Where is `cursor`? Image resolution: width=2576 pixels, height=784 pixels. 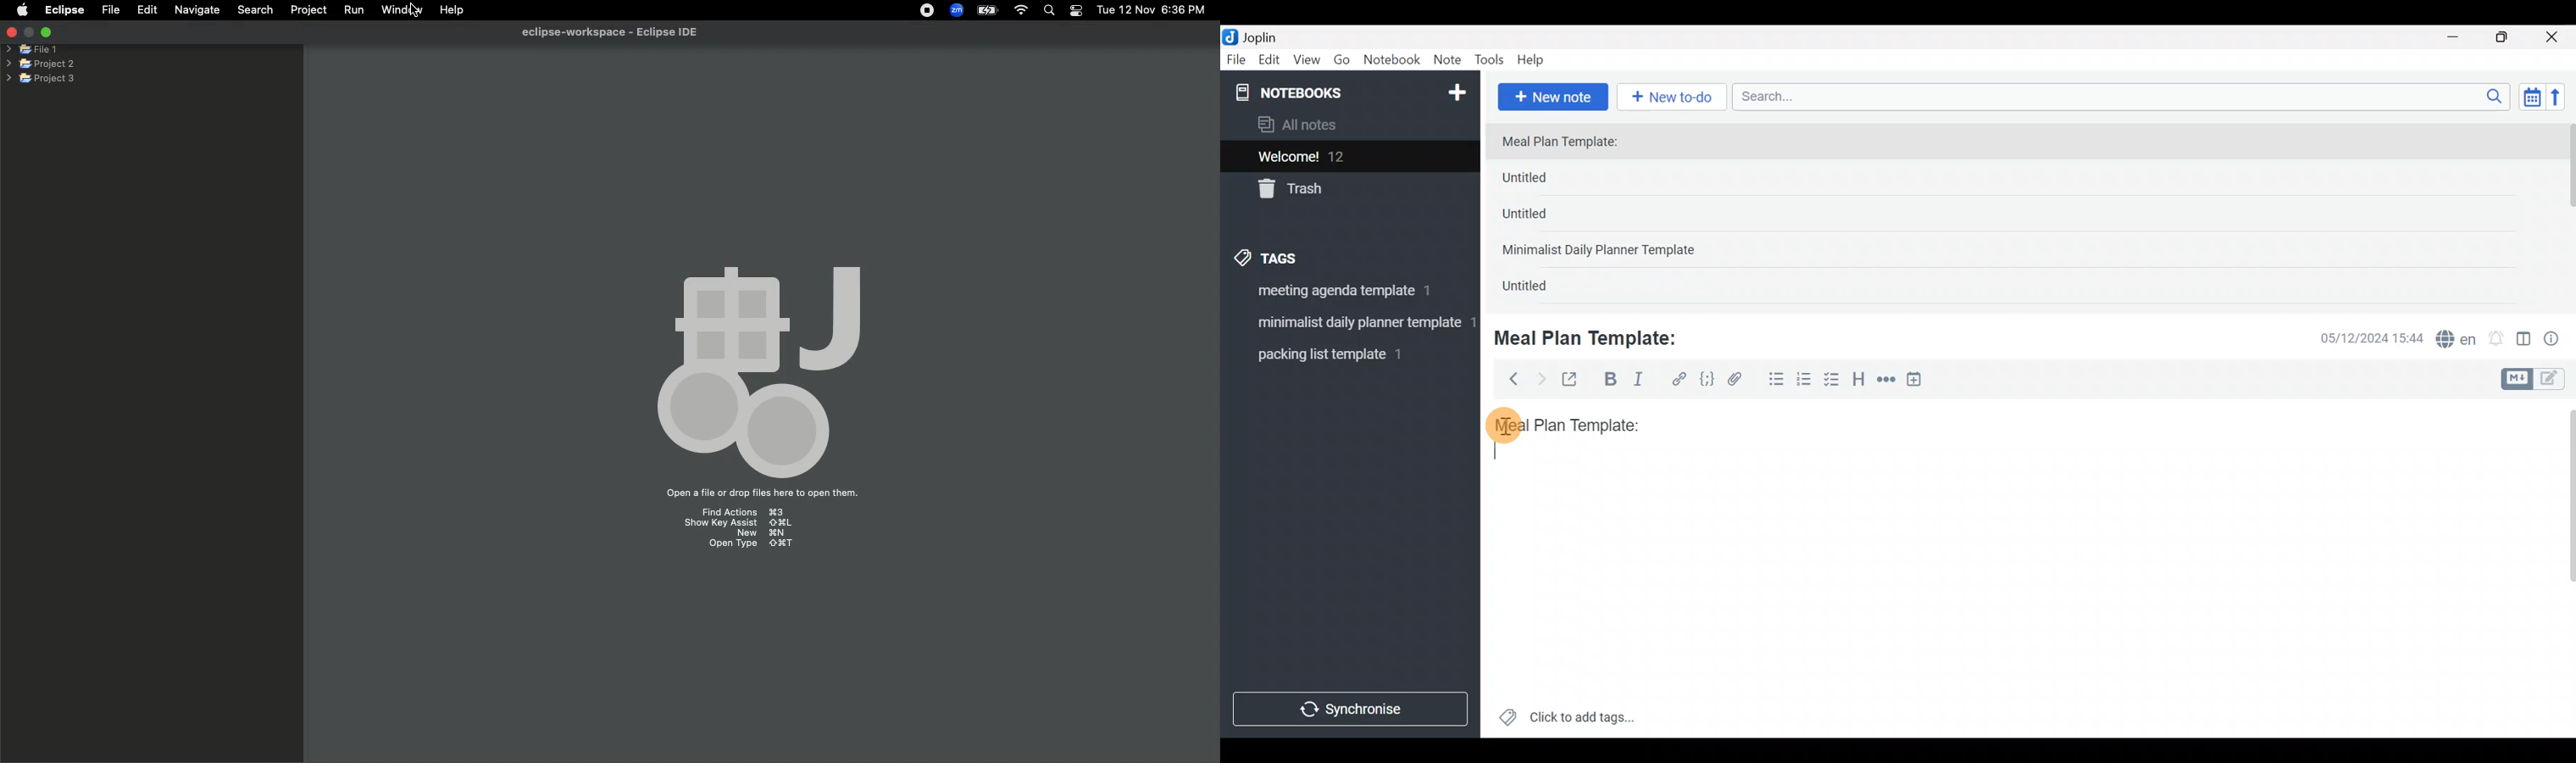 cursor is located at coordinates (1503, 425).